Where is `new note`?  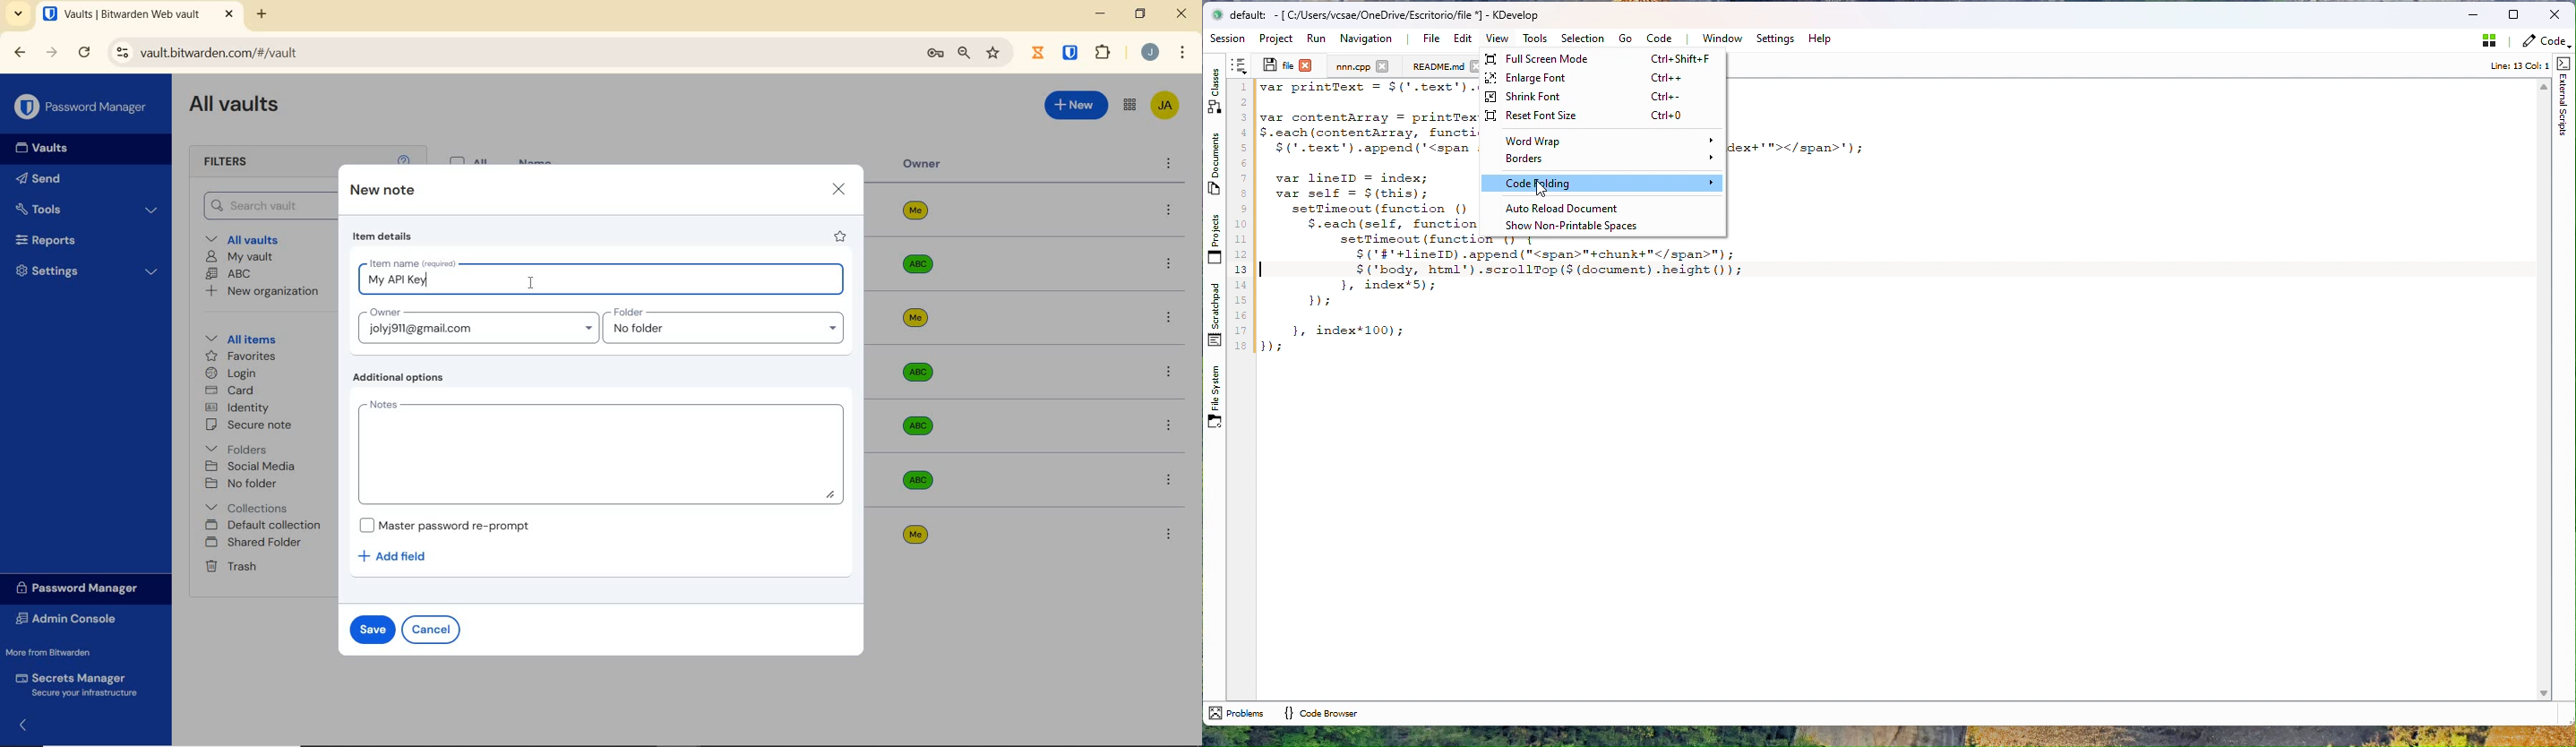
new note is located at coordinates (382, 191).